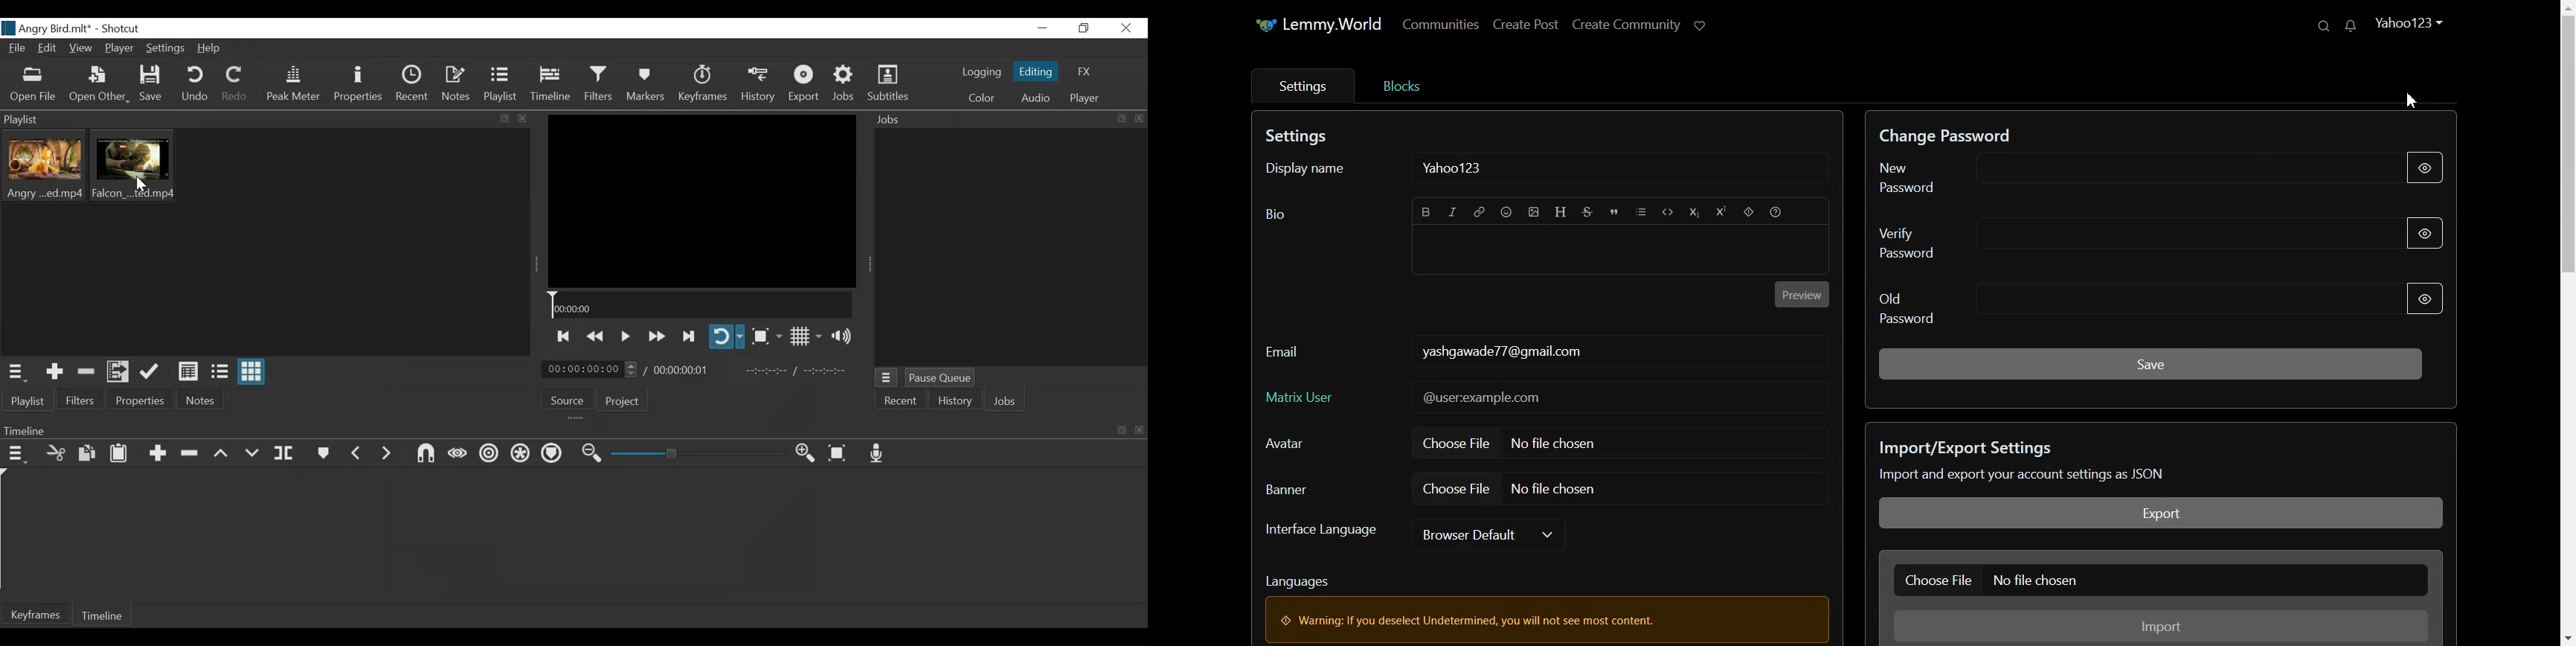  Describe the element at coordinates (808, 336) in the screenshot. I see `Toggle display grid on player` at that location.